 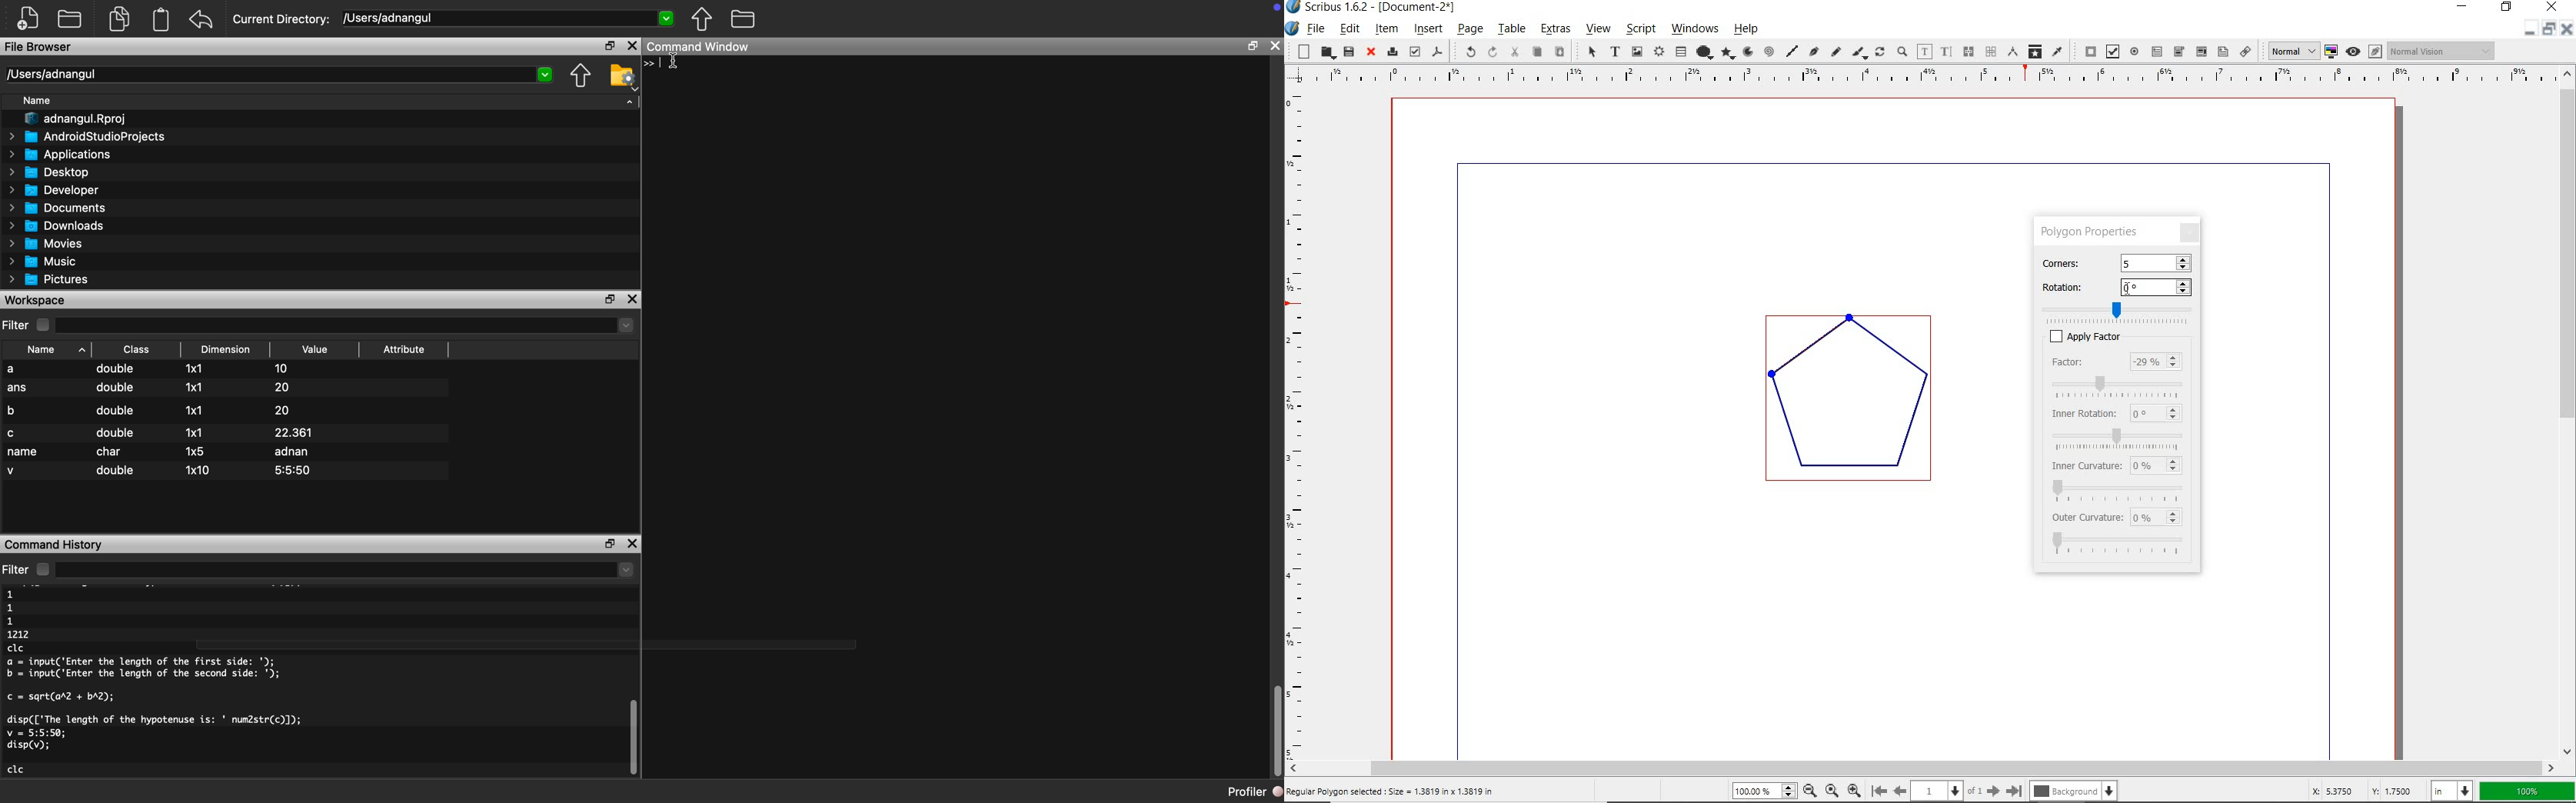 What do you see at coordinates (386, 18) in the screenshot?
I see `/Users/adnangul` at bounding box center [386, 18].